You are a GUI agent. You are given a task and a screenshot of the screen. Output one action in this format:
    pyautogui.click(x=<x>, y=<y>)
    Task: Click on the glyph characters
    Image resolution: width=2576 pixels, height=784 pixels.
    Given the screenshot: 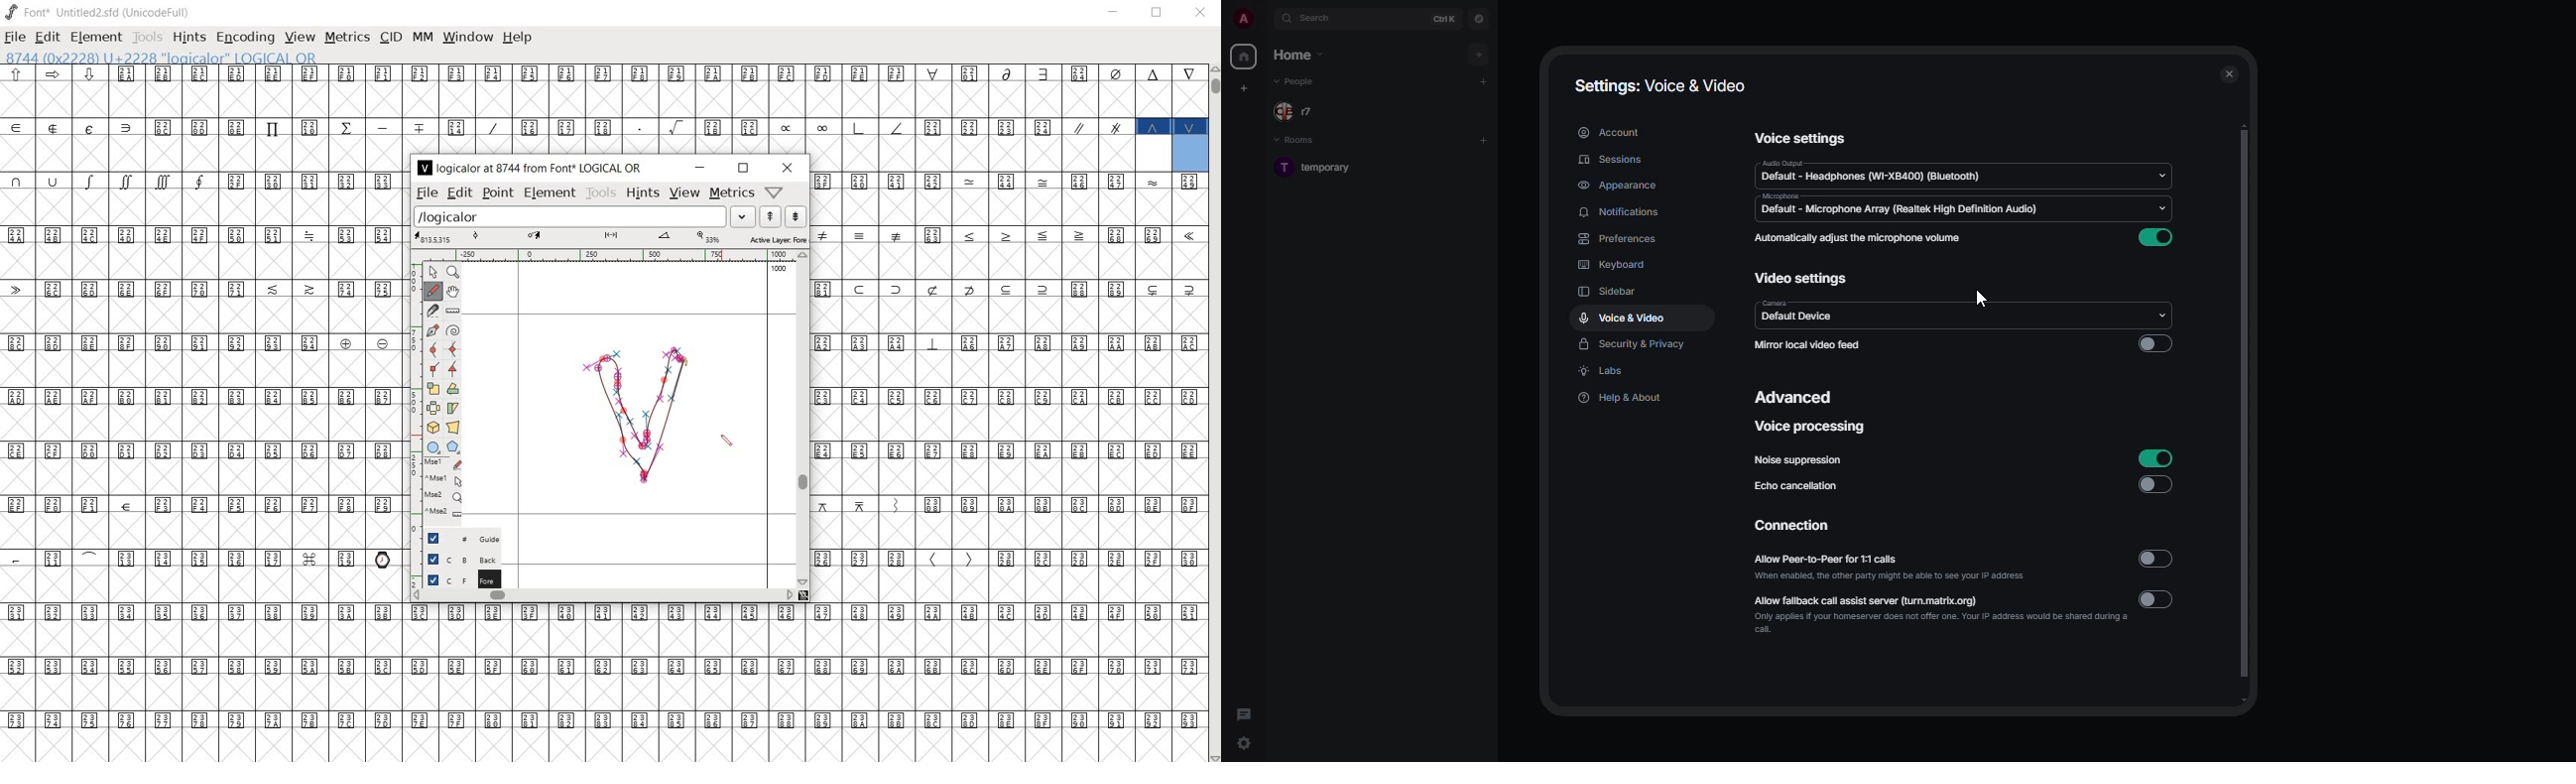 What is the action you would take?
    pyautogui.click(x=1009, y=440)
    